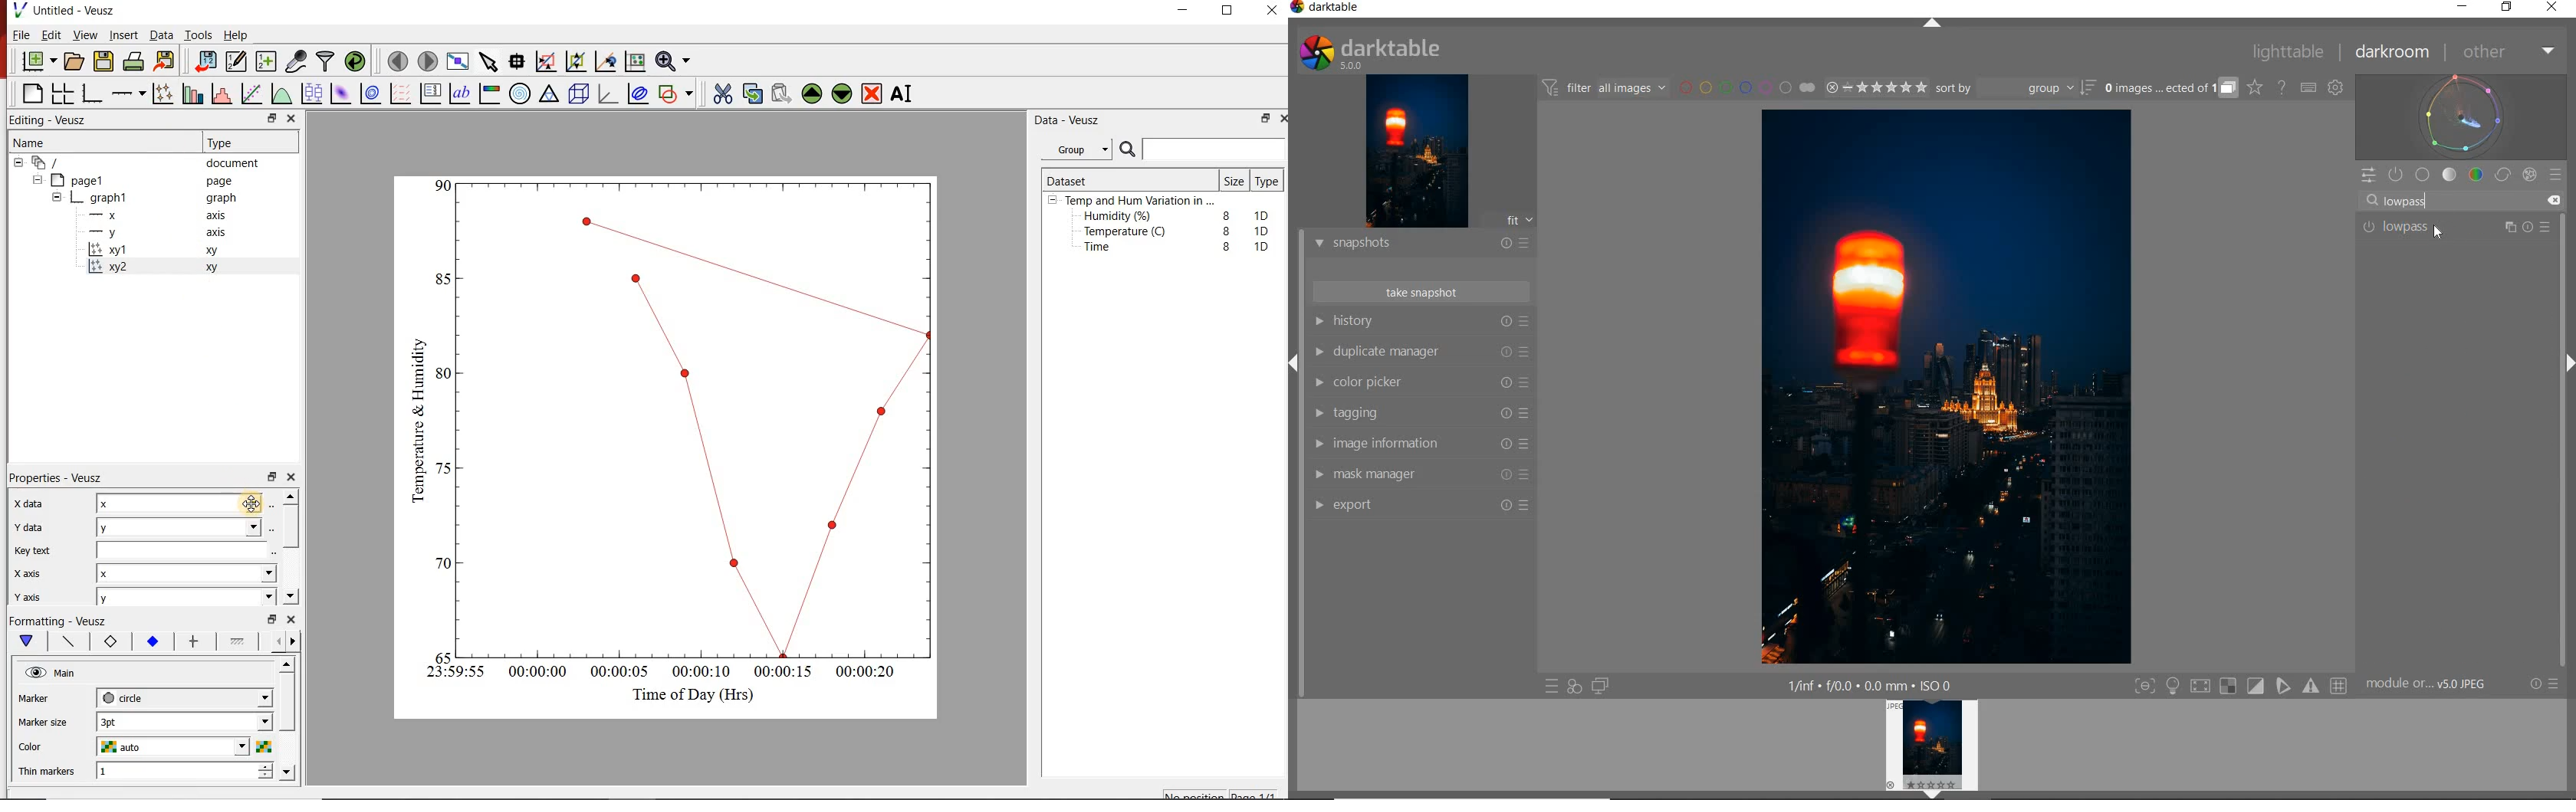 The image size is (2576, 812). Describe the element at coordinates (221, 199) in the screenshot. I see `graph` at that location.